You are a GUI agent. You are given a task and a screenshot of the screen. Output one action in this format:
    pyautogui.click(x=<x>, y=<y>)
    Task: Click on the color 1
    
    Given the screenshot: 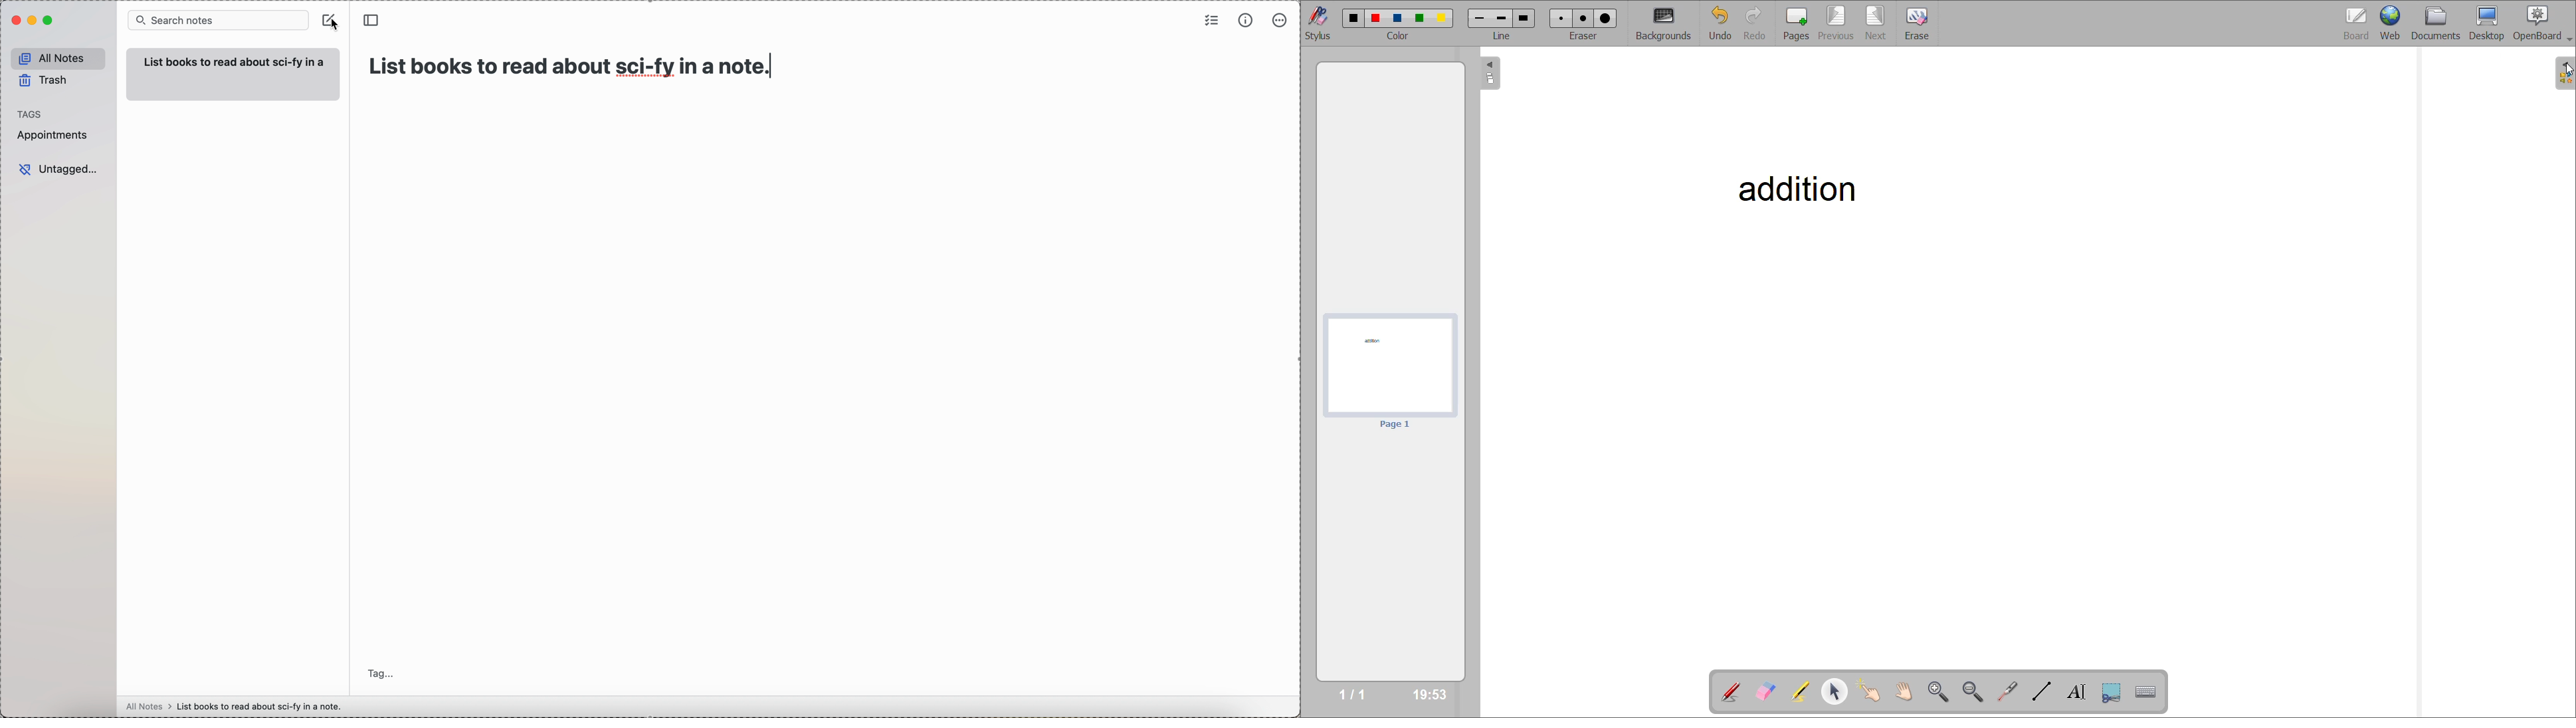 What is the action you would take?
    pyautogui.click(x=1354, y=19)
    